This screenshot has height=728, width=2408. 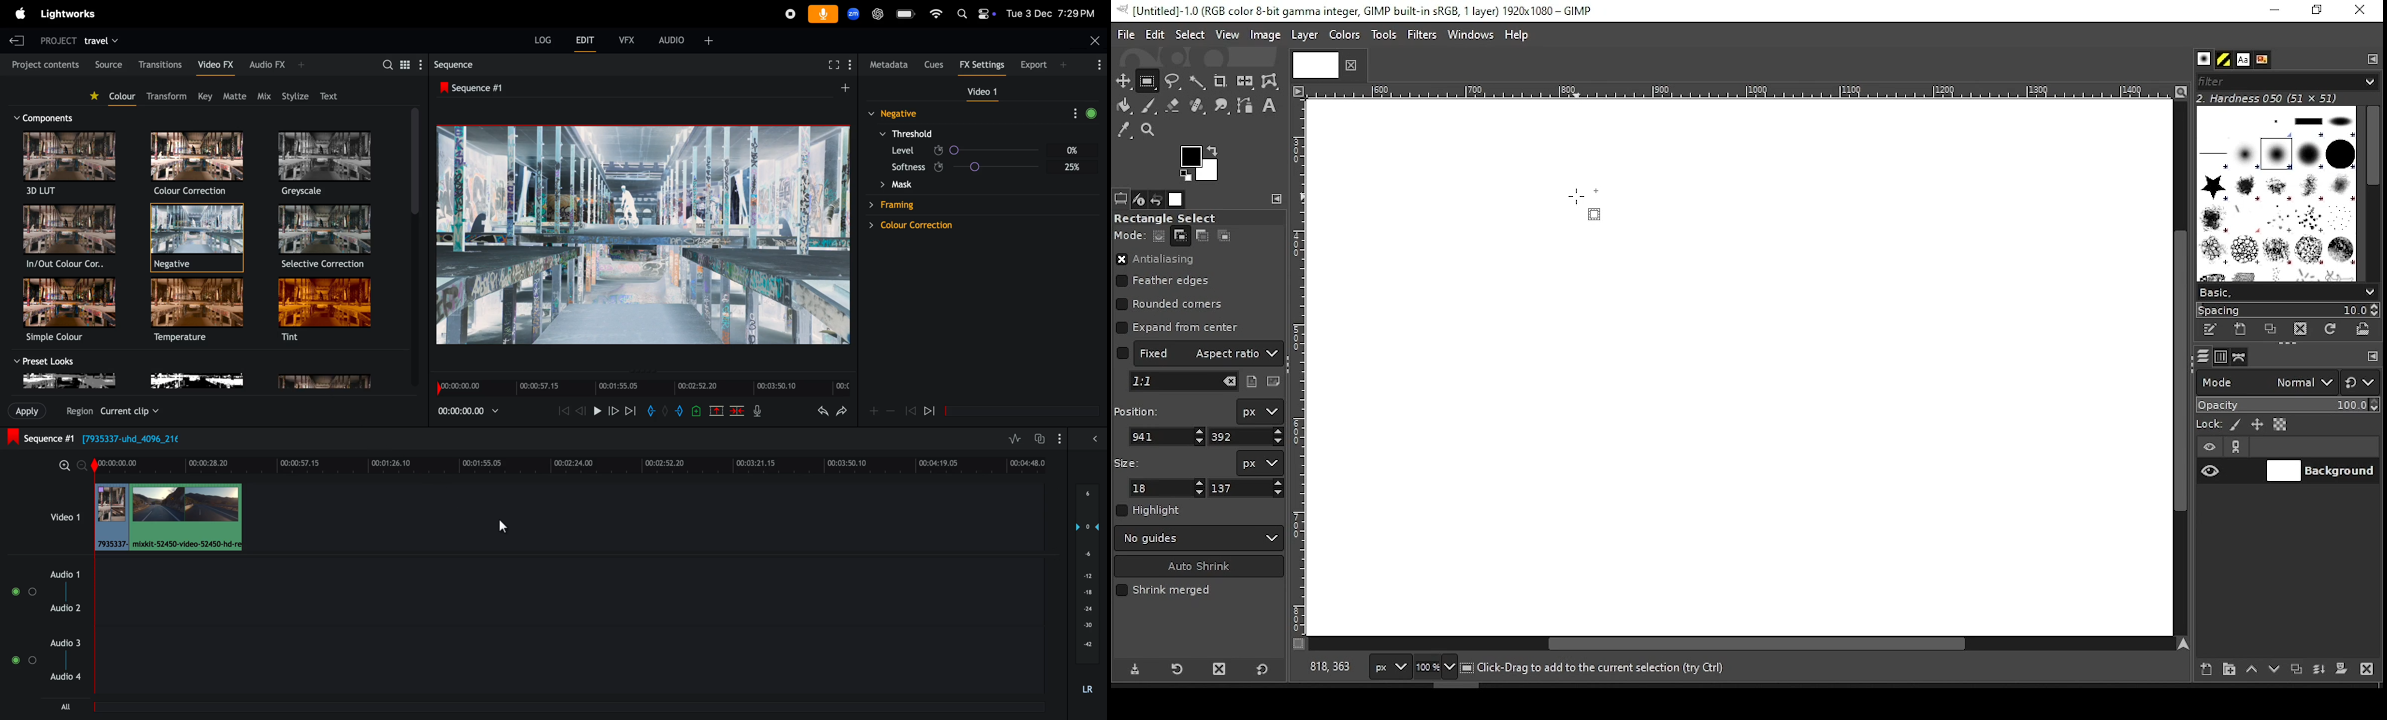 I want to click on color, so click(x=116, y=97).